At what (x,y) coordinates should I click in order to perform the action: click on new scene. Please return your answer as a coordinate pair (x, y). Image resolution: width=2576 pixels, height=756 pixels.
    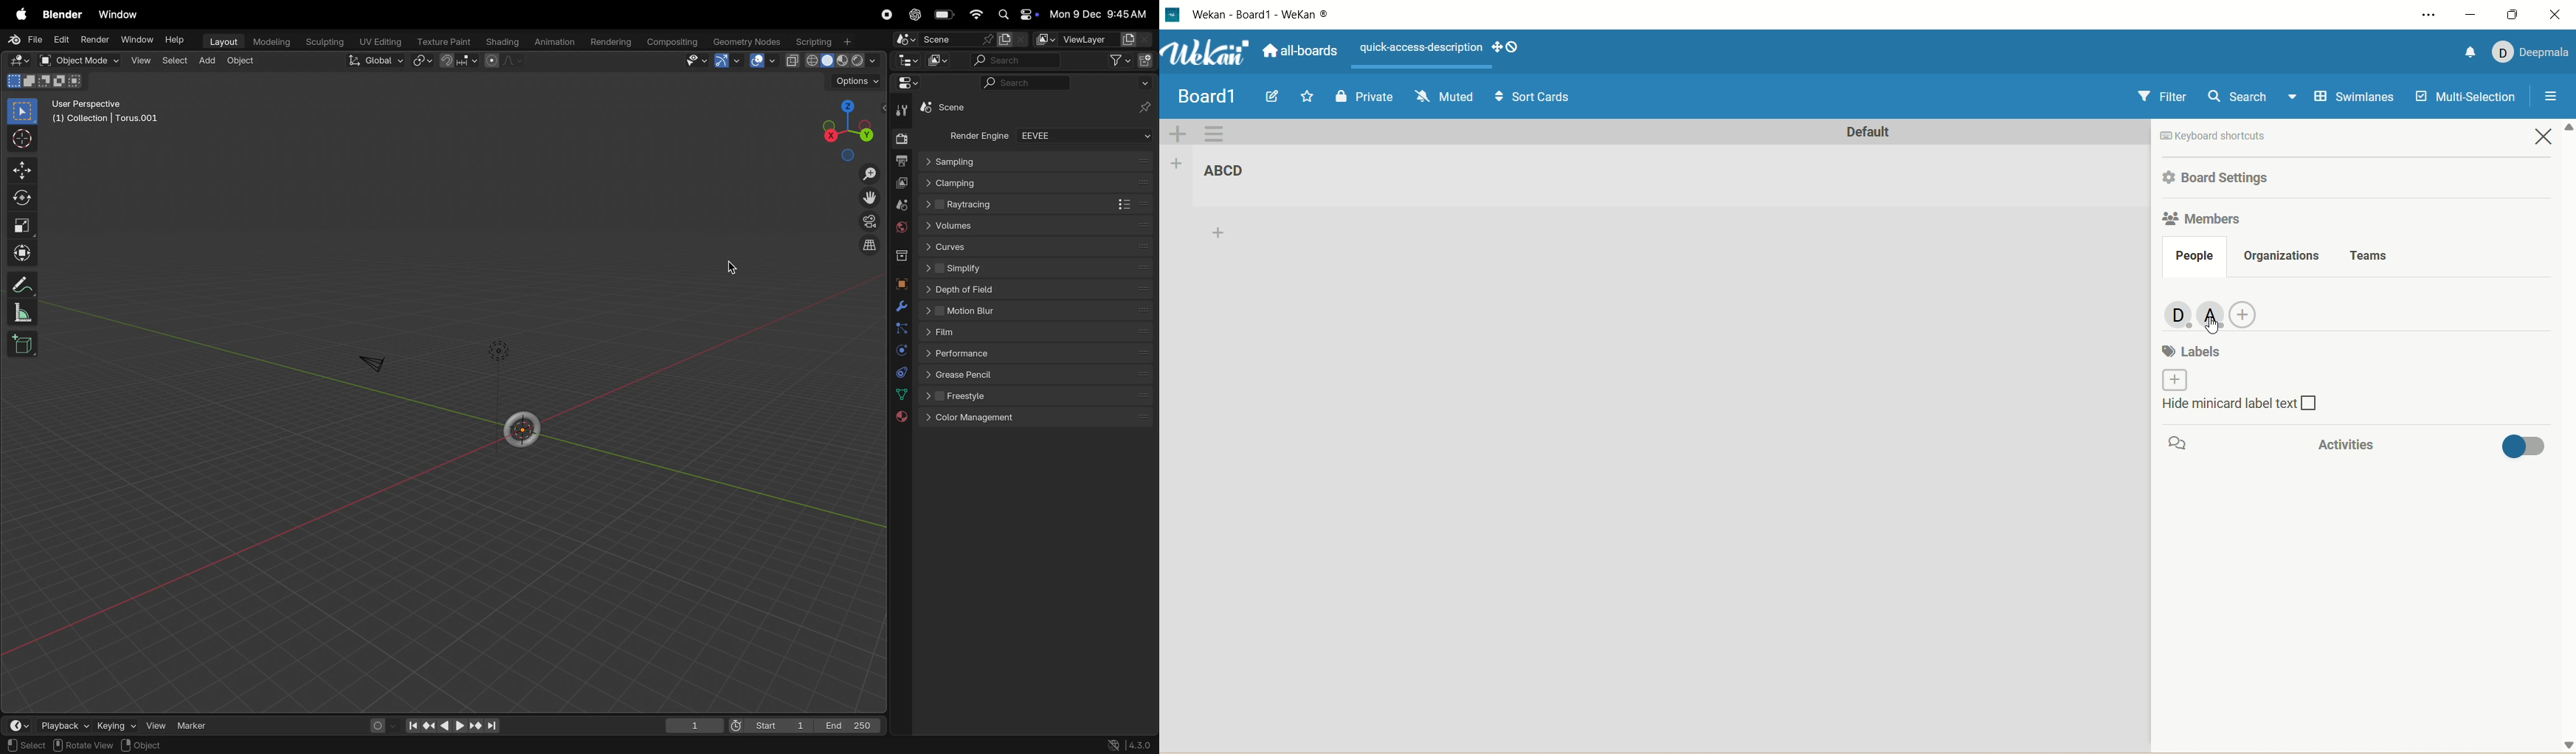
    Looking at the image, I should click on (1012, 39).